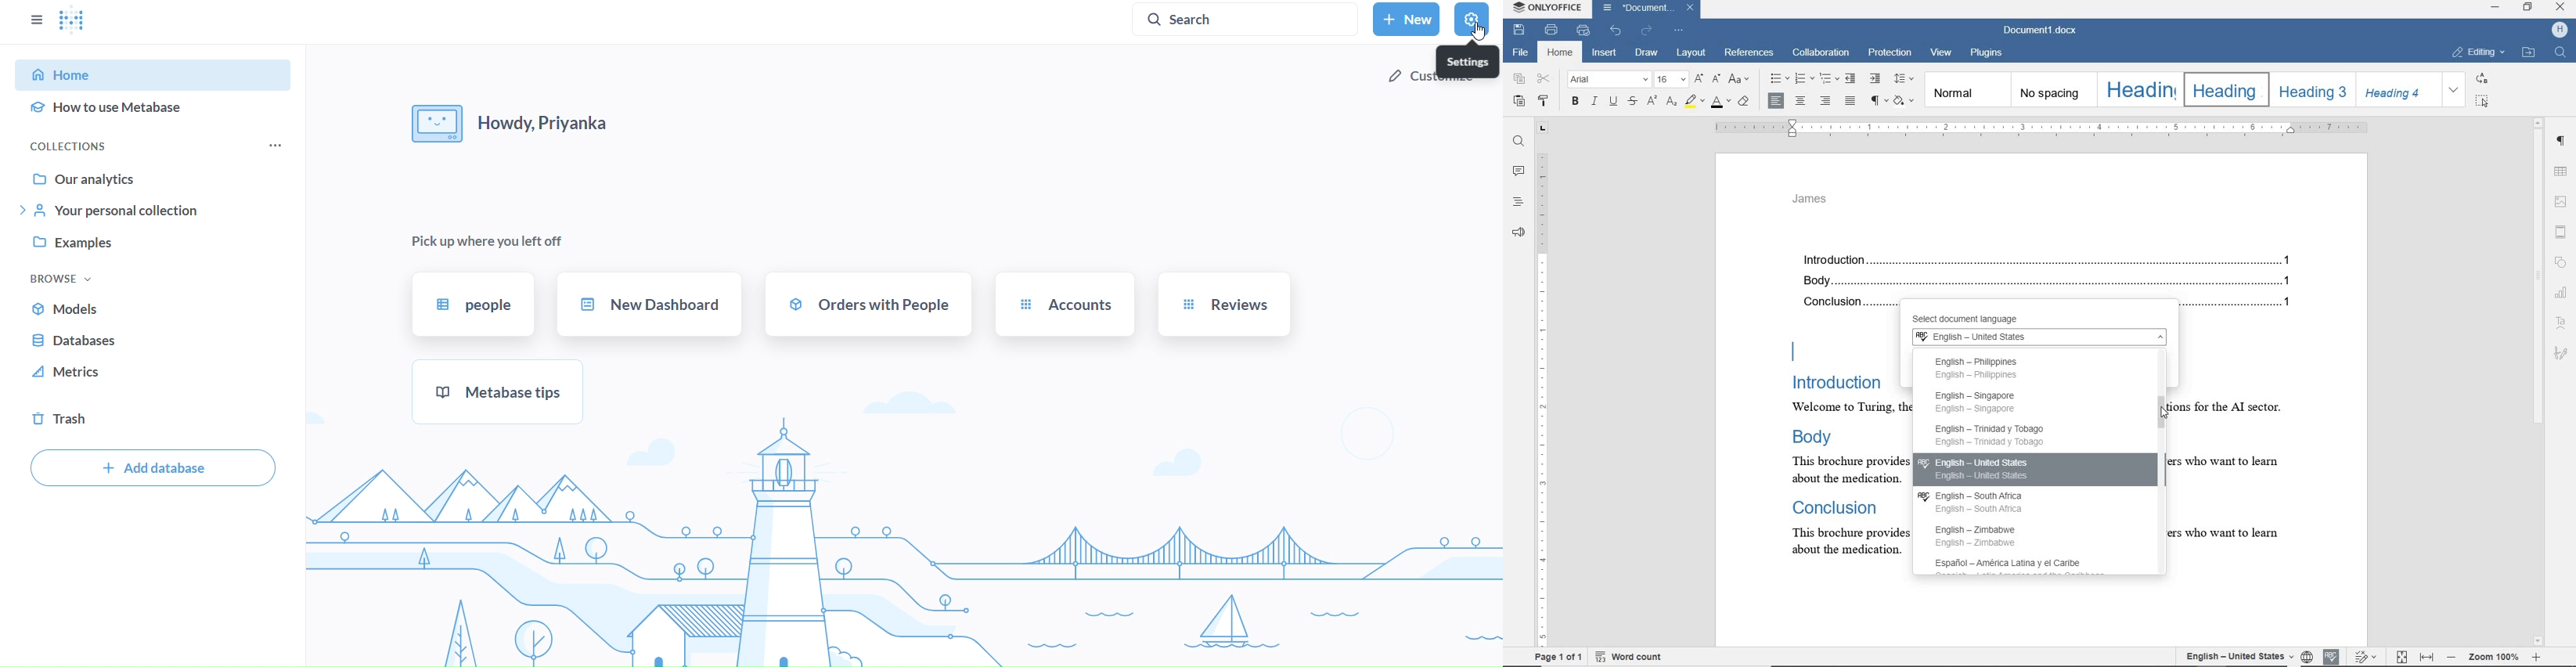 The width and height of the screenshot is (2576, 672). Describe the element at coordinates (1595, 102) in the screenshot. I see `italic` at that location.